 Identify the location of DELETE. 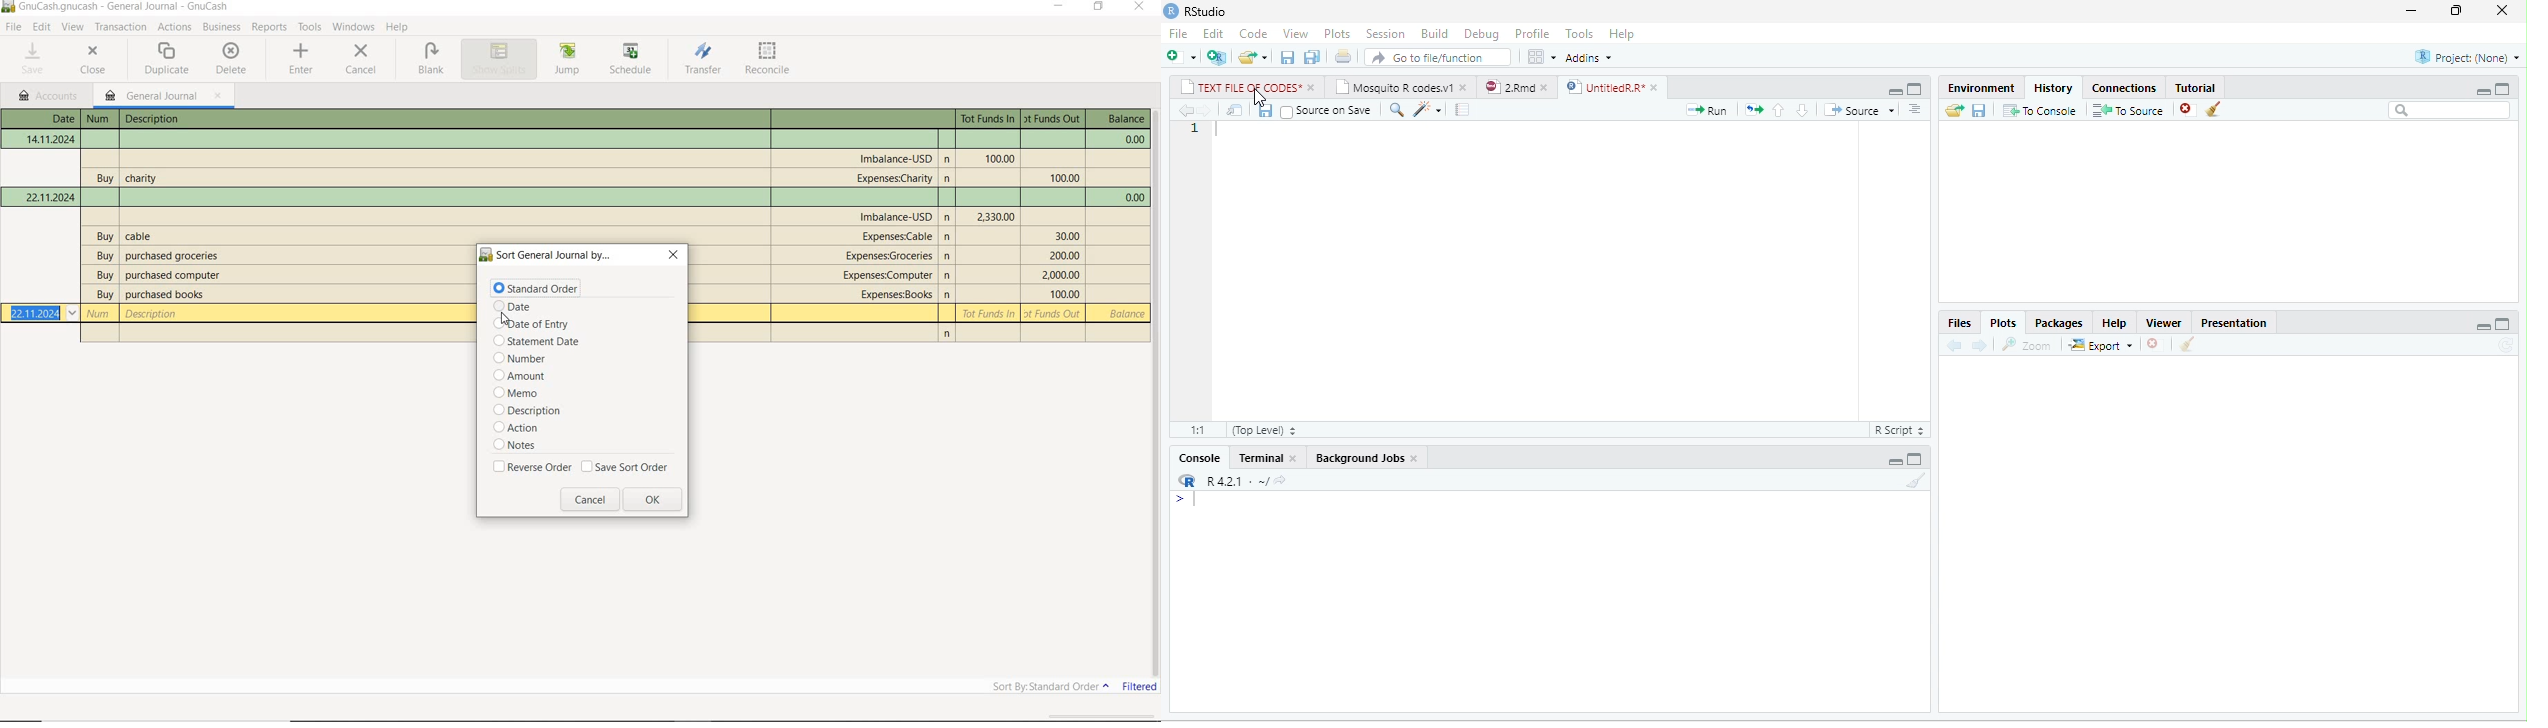
(230, 58).